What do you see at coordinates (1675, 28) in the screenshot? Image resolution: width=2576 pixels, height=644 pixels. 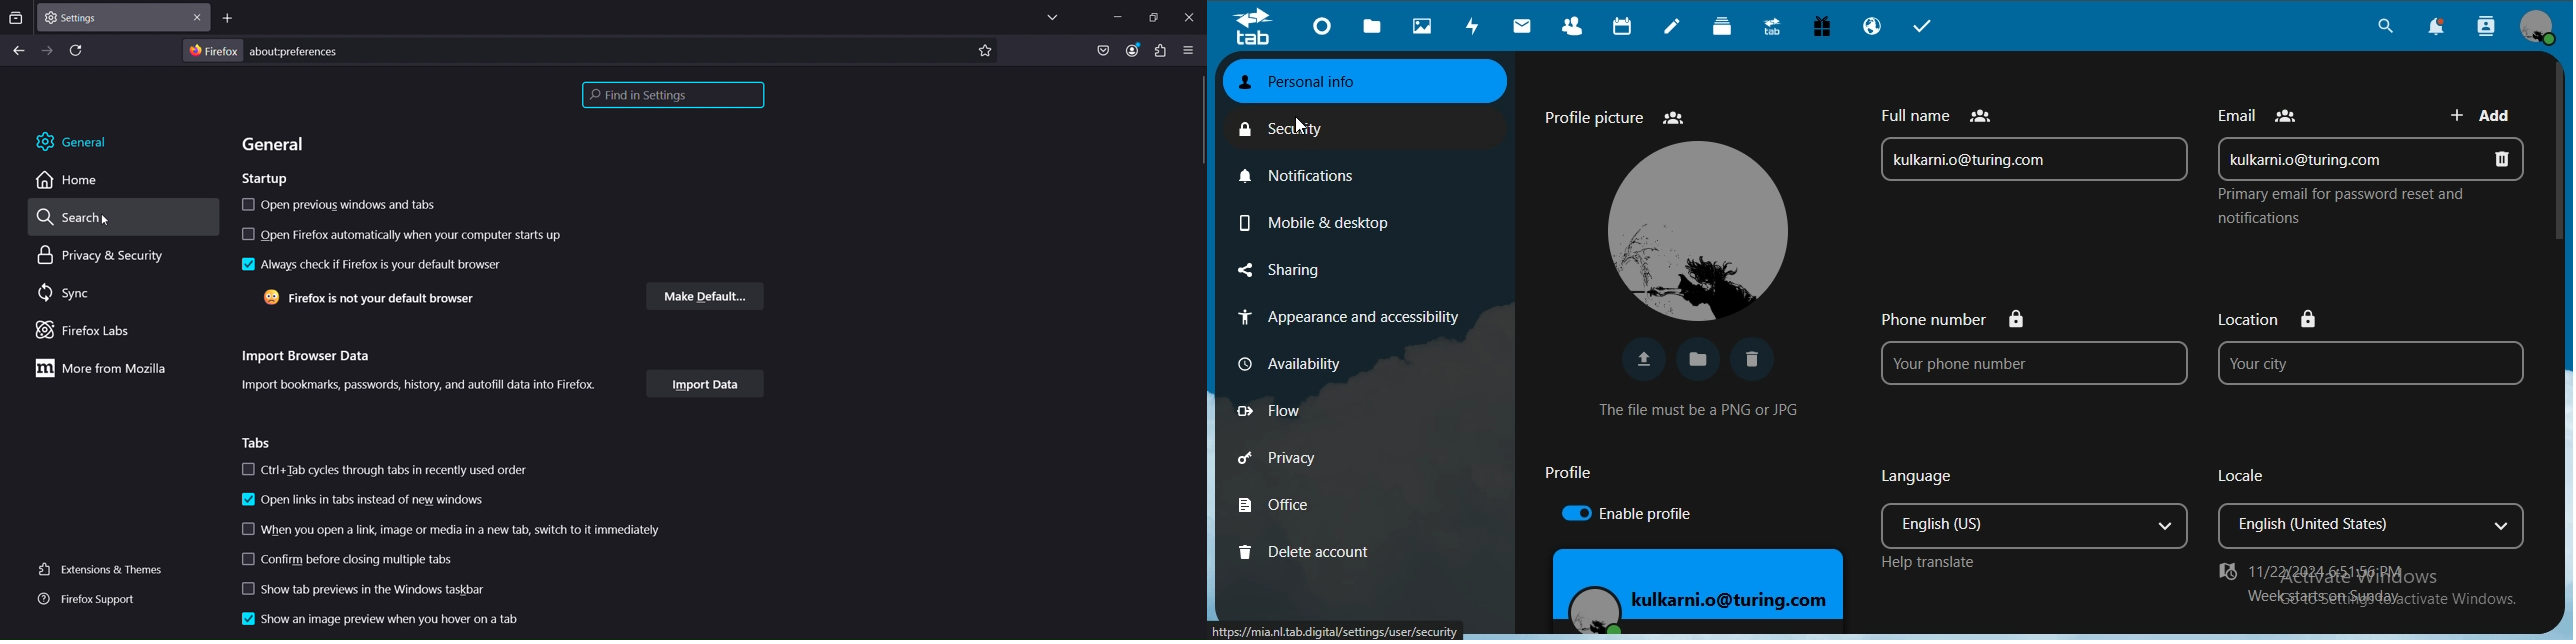 I see `notes` at bounding box center [1675, 28].